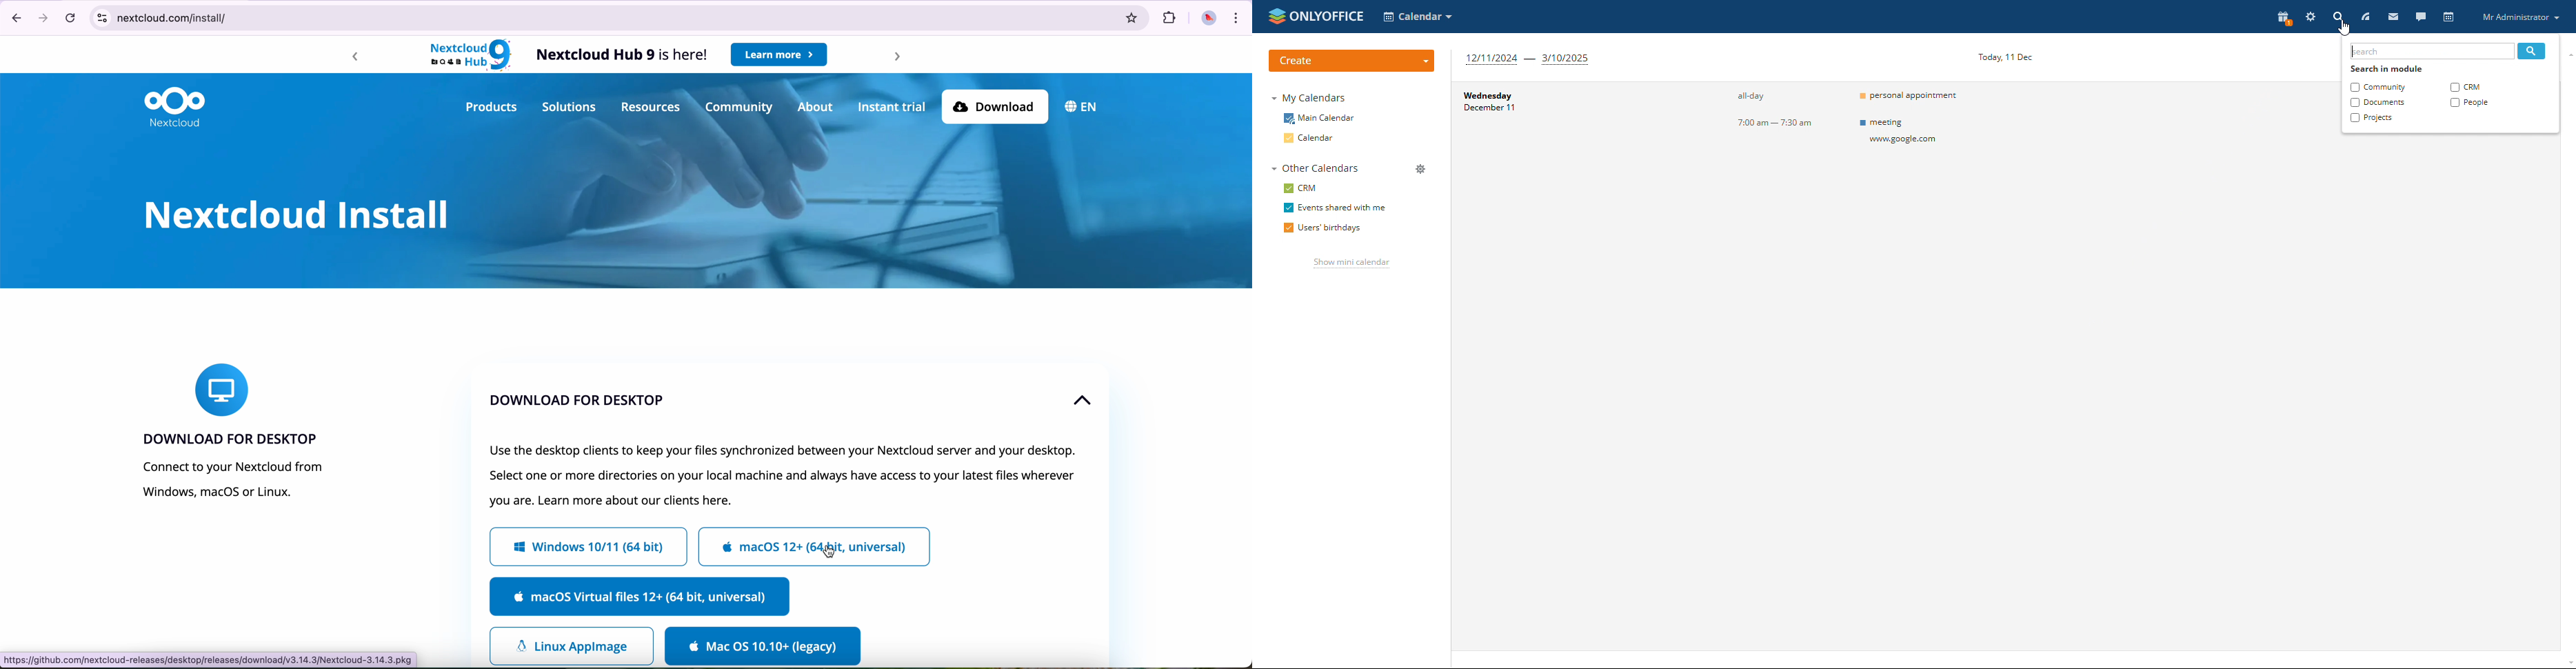 Image resolution: width=2576 pixels, height=672 pixels. What do you see at coordinates (817, 107) in the screenshot?
I see `about` at bounding box center [817, 107].